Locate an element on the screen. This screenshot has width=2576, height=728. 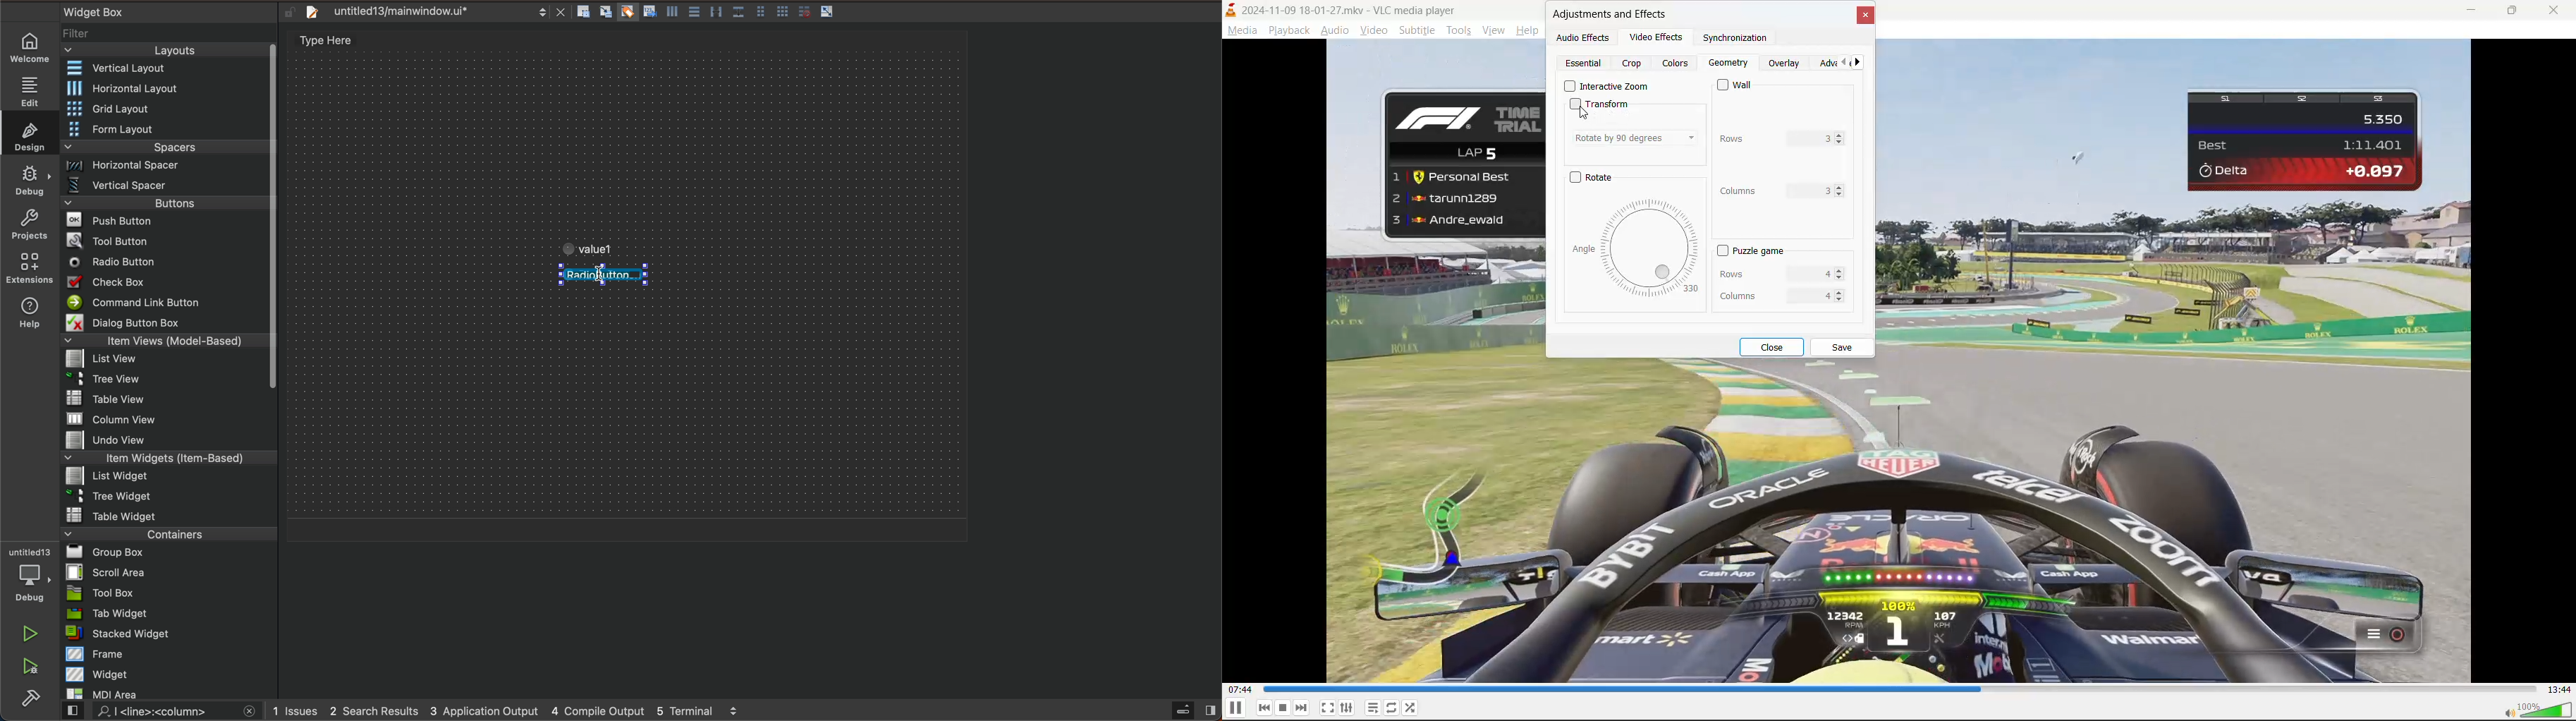
 is located at coordinates (166, 206).